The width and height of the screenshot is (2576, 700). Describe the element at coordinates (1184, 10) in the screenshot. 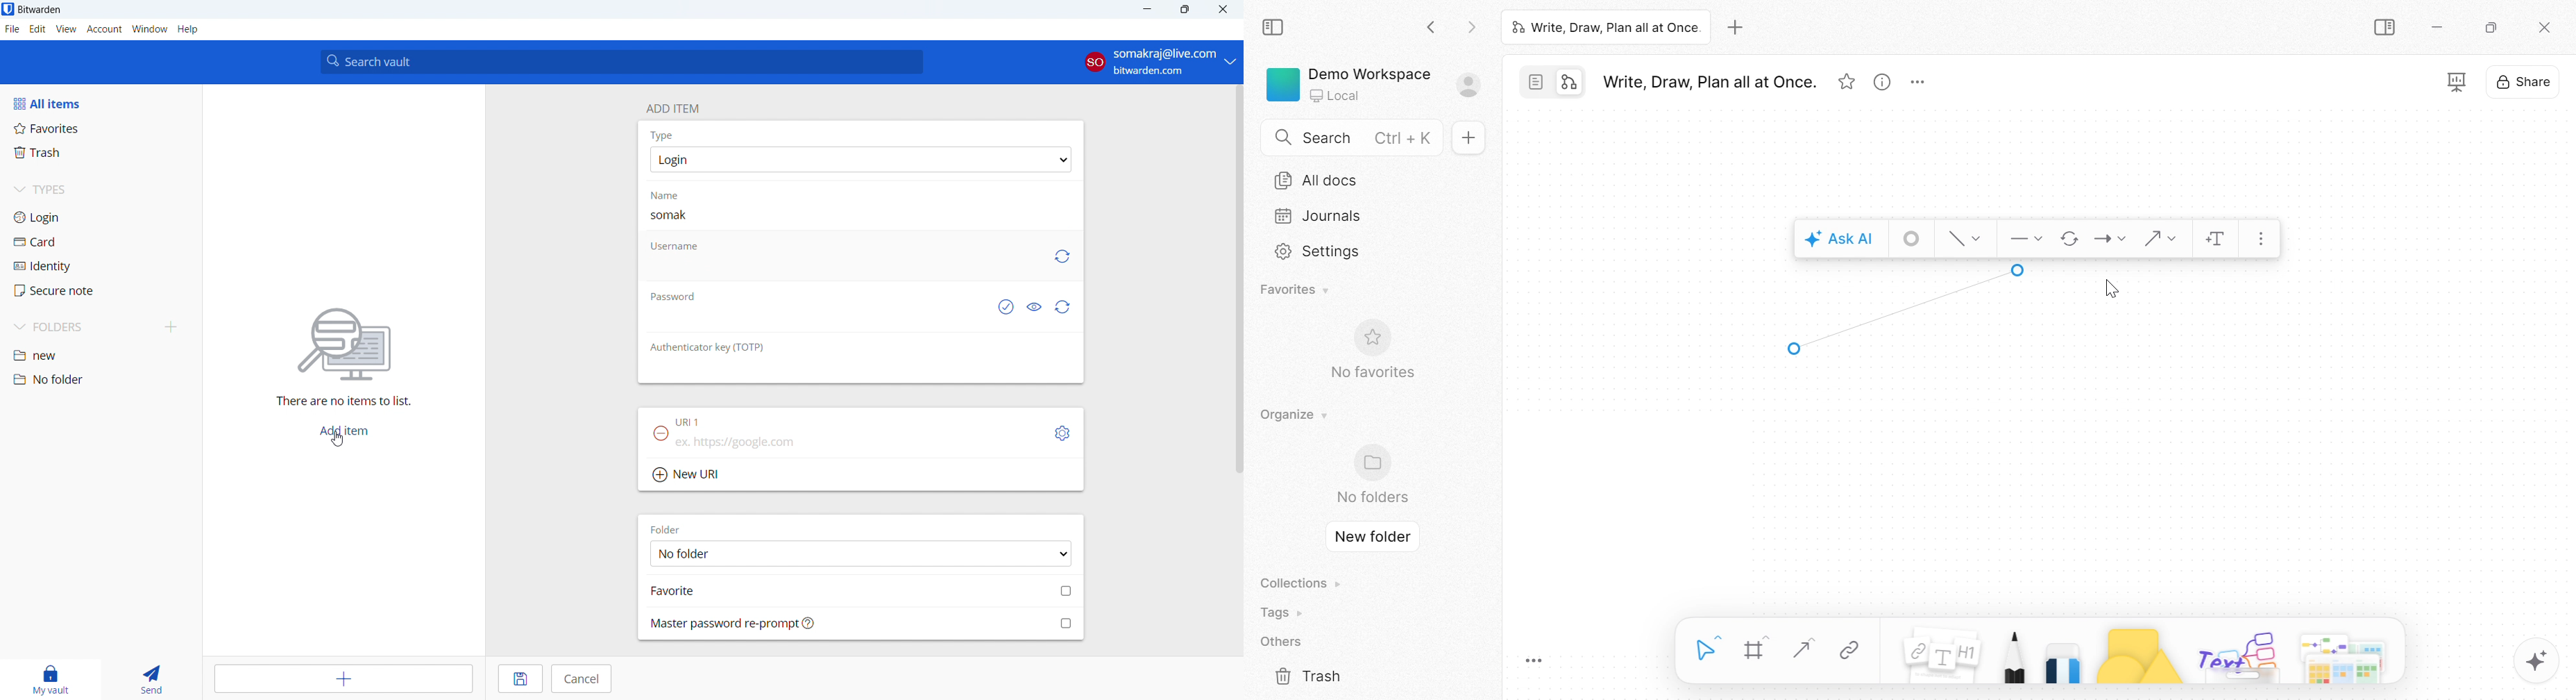

I see `maximize` at that location.